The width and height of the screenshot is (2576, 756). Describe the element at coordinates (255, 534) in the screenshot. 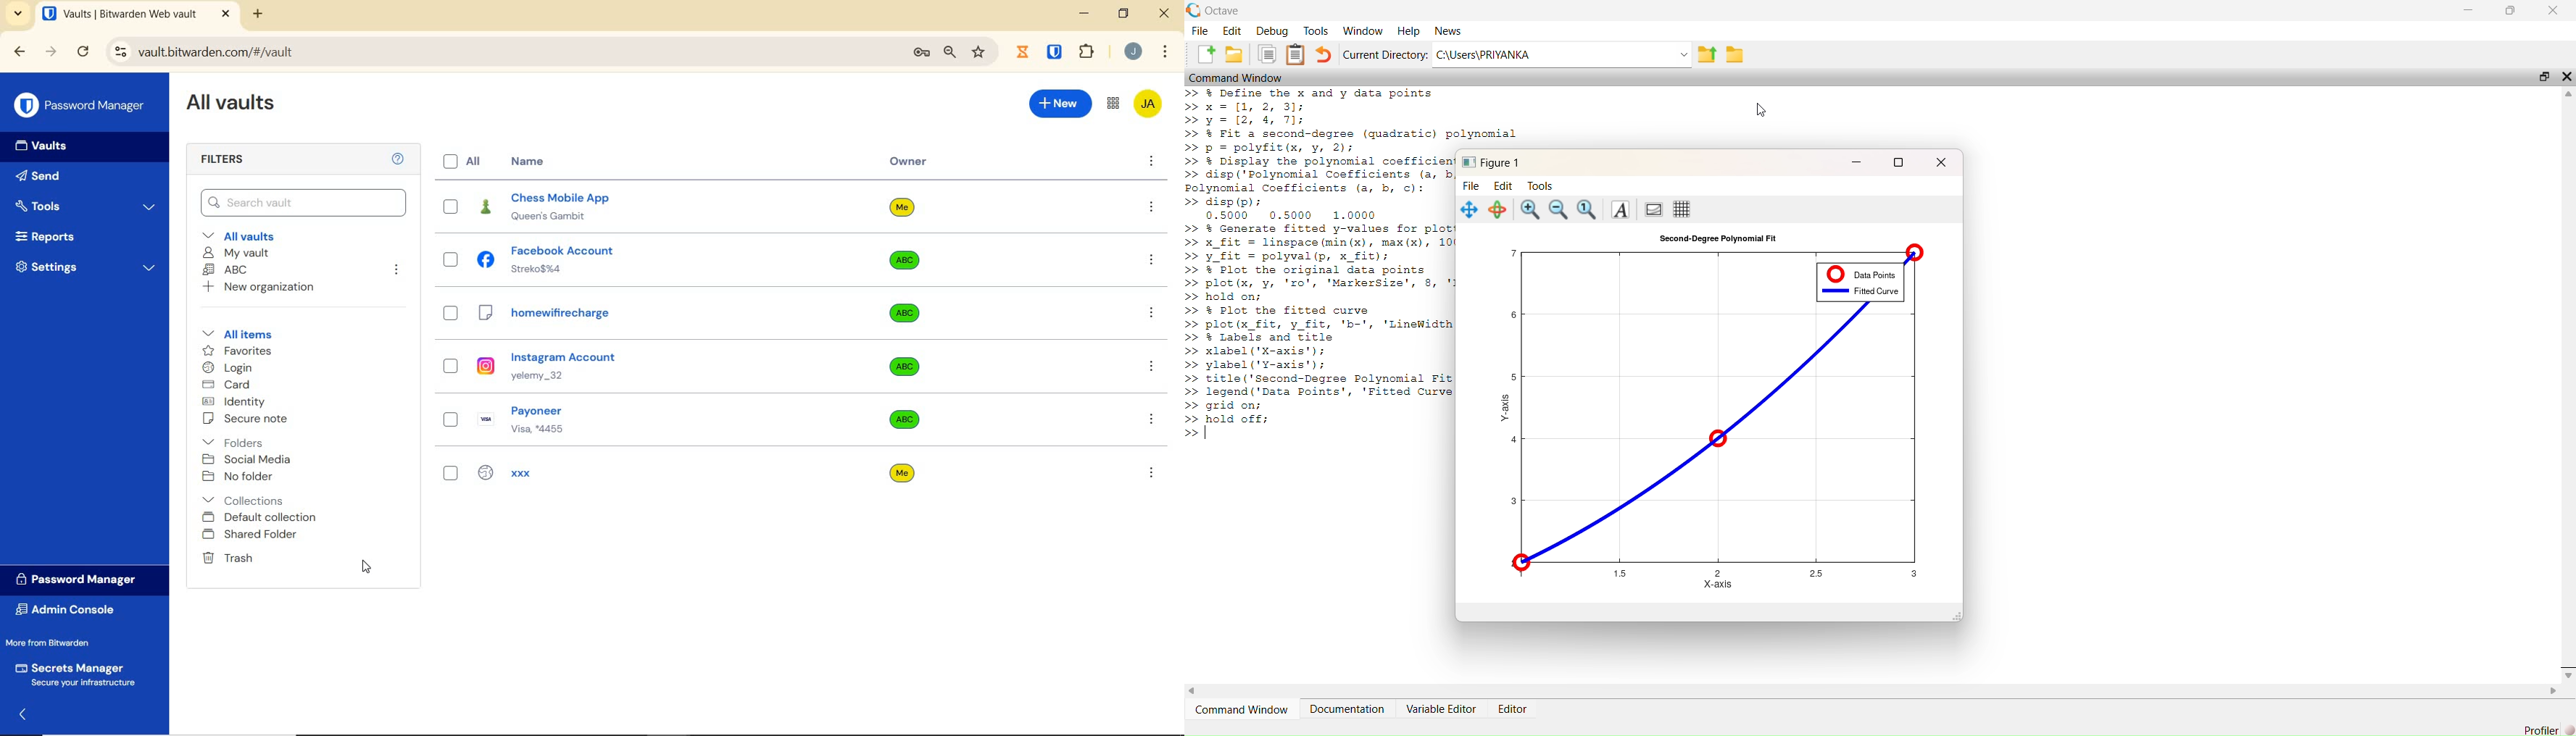

I see `shared folder added` at that location.